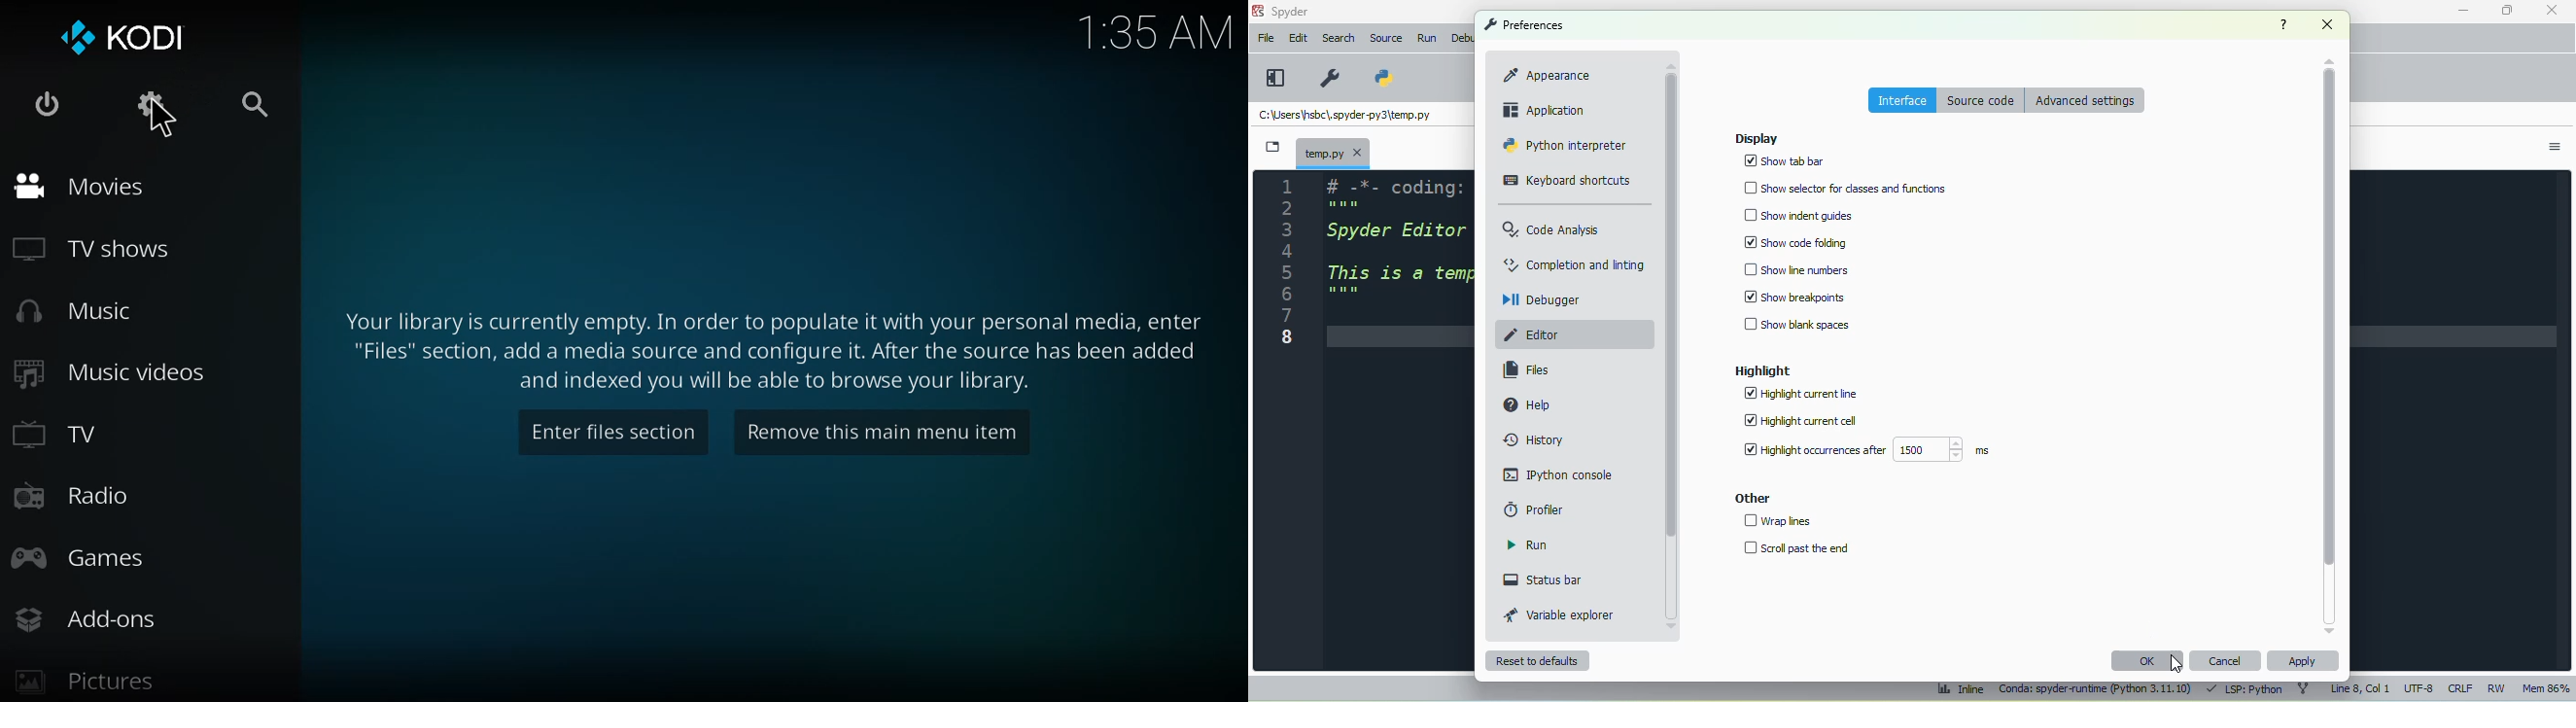 Image resolution: width=2576 pixels, height=728 pixels. I want to click on radio, so click(72, 496).